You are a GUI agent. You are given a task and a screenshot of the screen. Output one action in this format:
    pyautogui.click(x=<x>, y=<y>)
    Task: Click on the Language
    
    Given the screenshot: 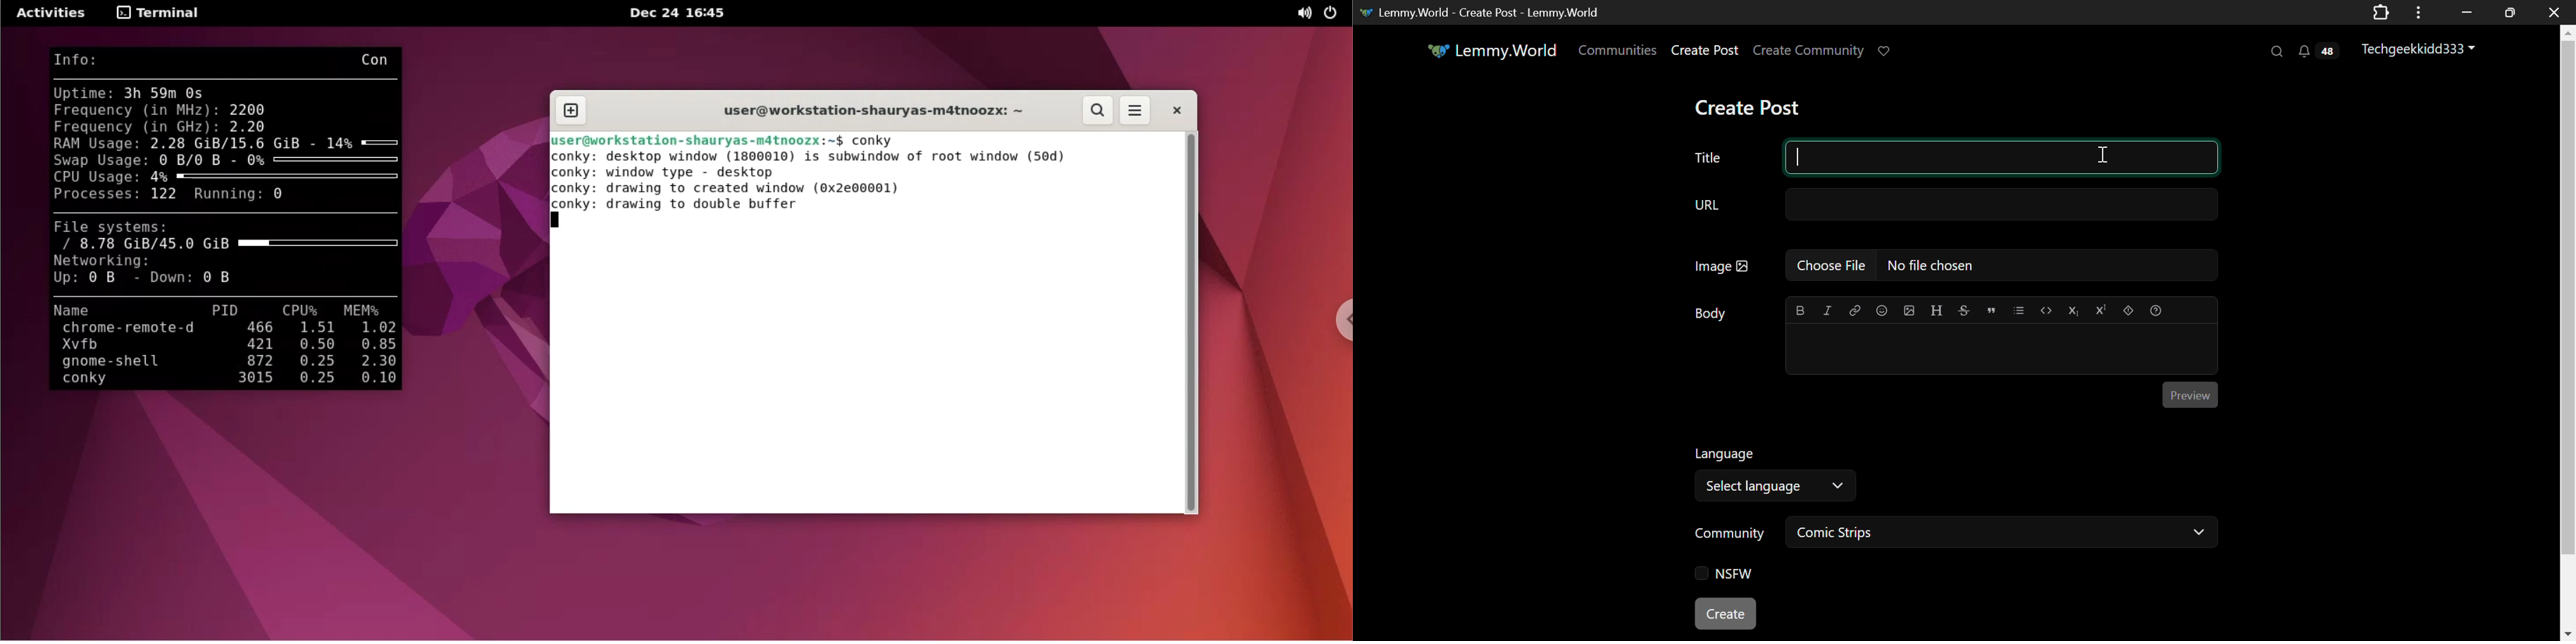 What is the action you would take?
    pyautogui.click(x=1724, y=454)
    